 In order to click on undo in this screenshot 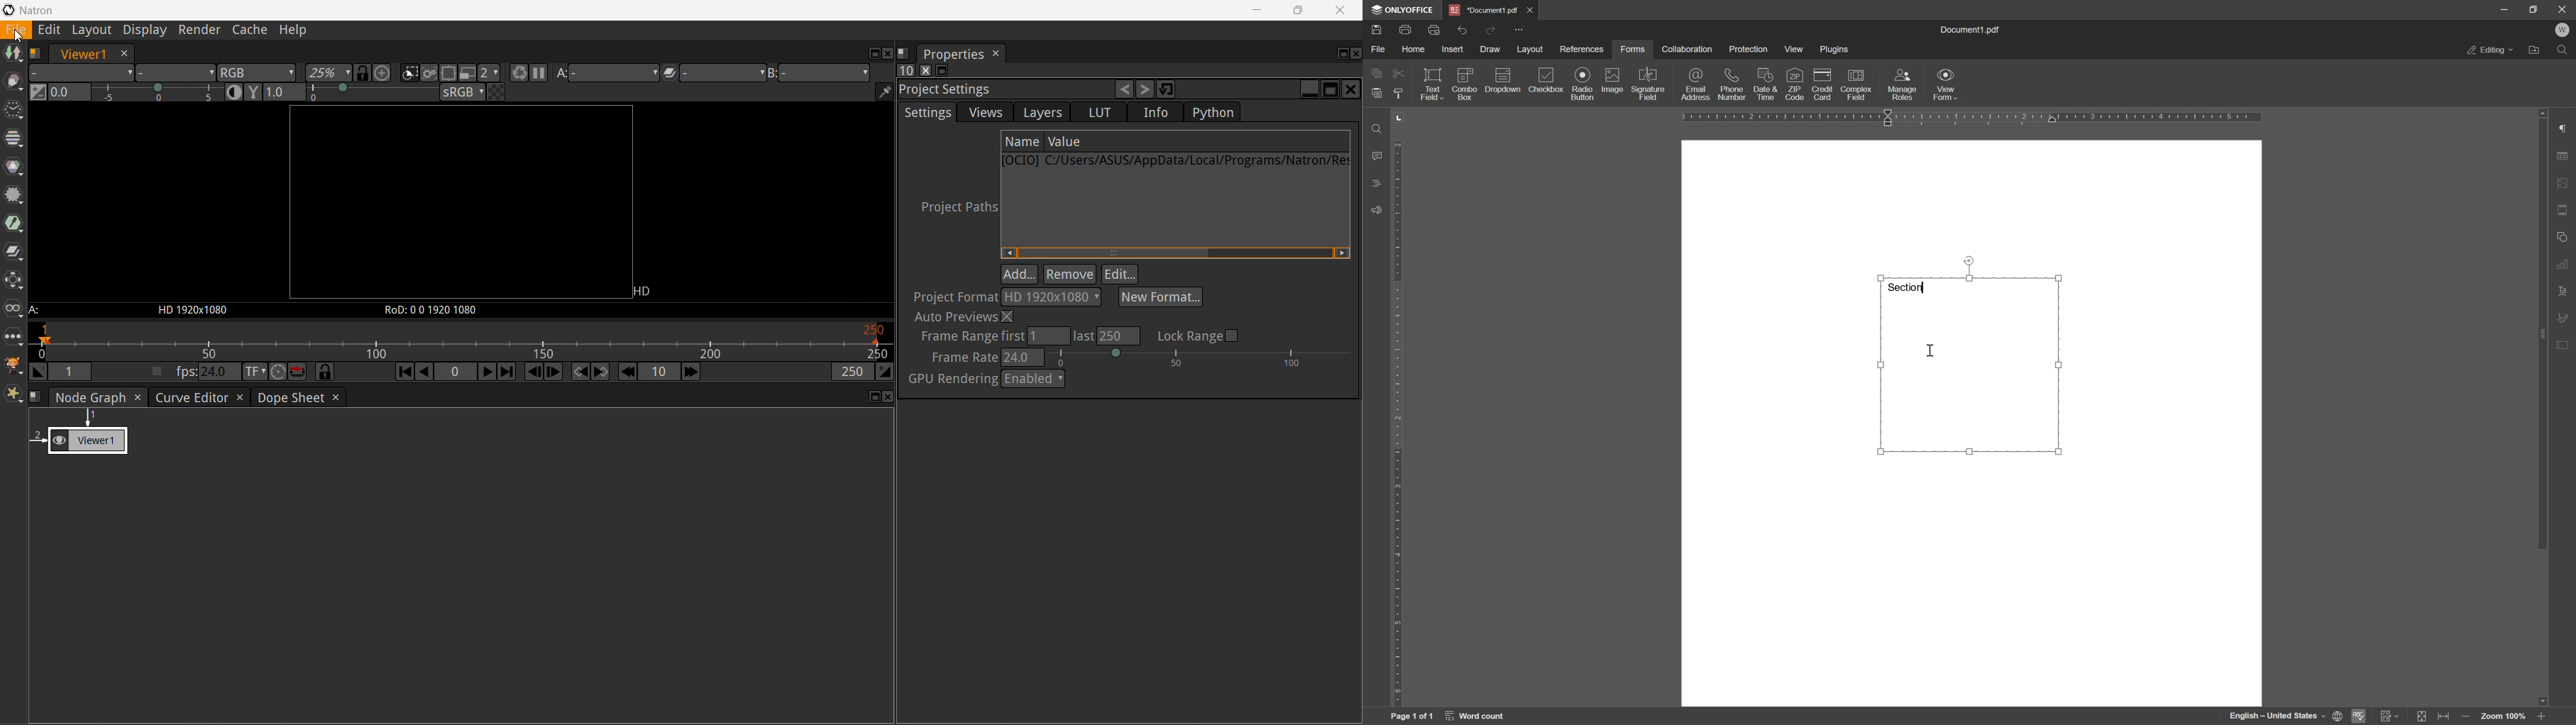, I will do `click(1463, 28)`.